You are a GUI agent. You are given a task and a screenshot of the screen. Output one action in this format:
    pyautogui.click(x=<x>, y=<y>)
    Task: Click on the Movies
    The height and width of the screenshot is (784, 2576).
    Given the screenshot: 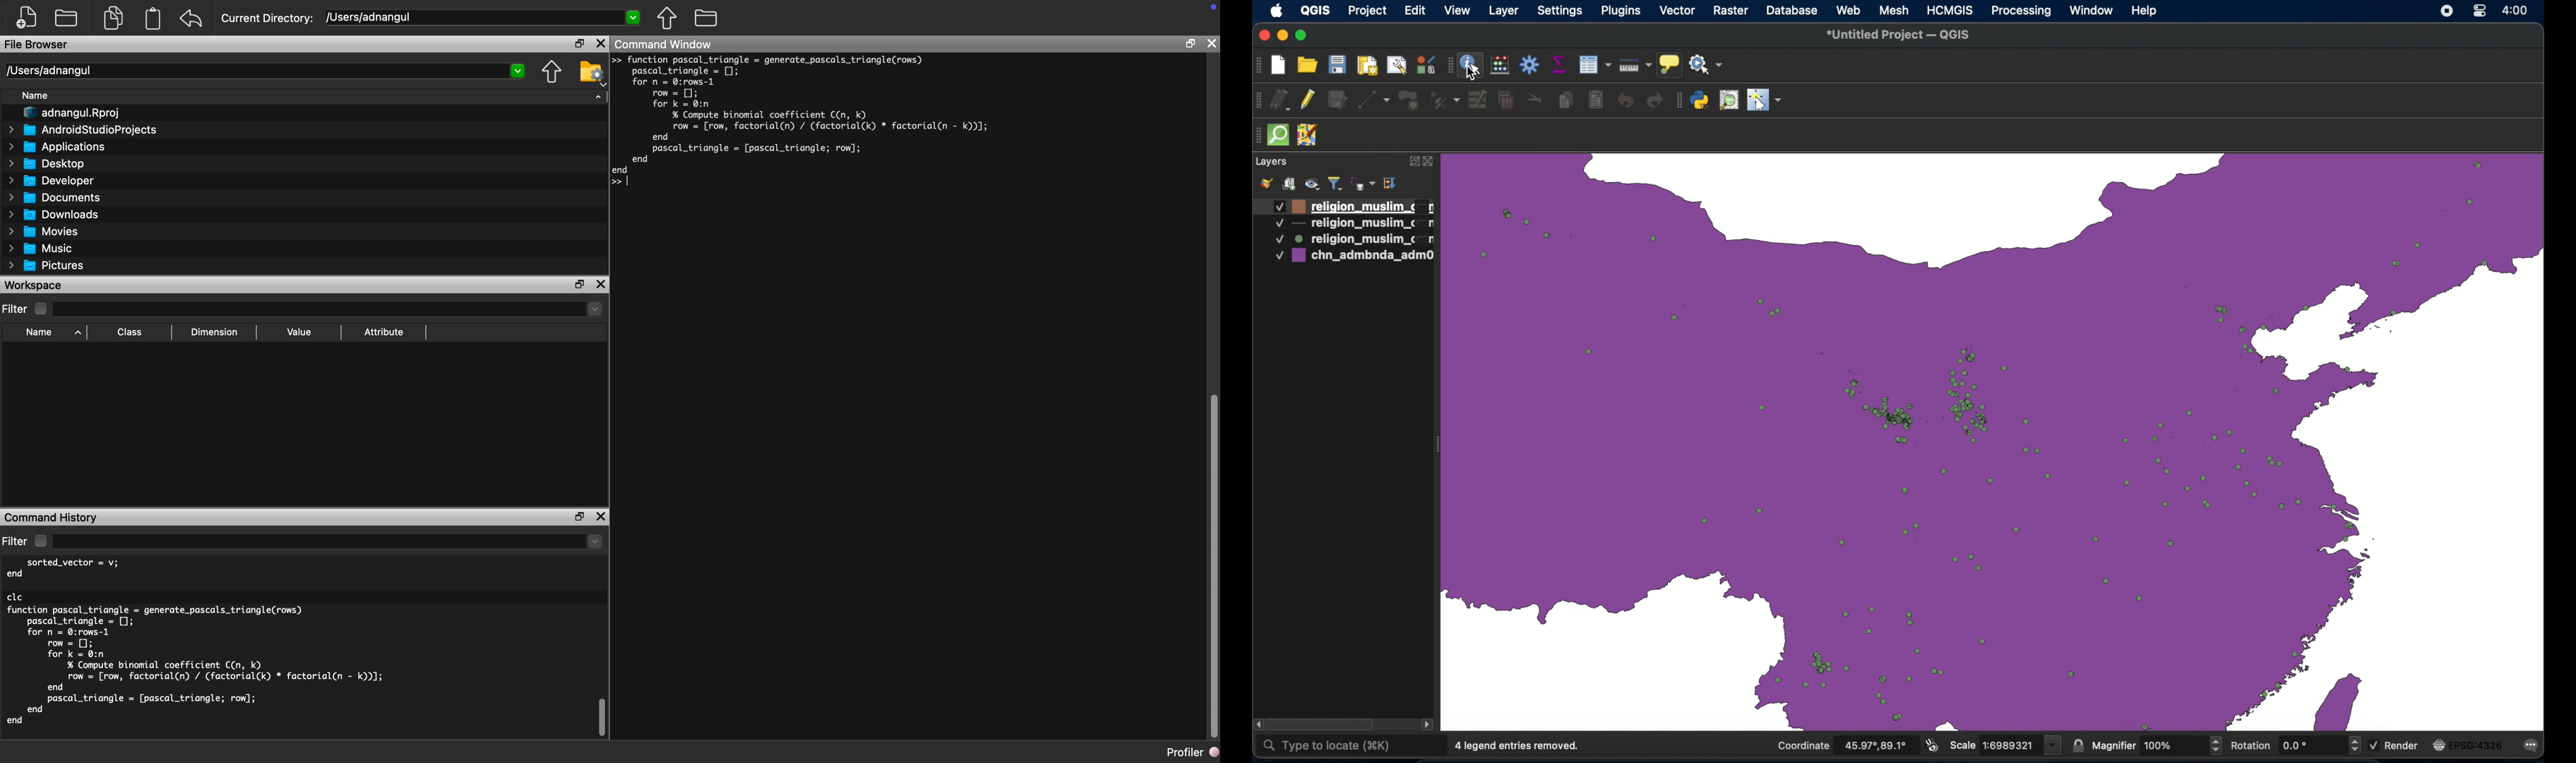 What is the action you would take?
    pyautogui.click(x=44, y=232)
    